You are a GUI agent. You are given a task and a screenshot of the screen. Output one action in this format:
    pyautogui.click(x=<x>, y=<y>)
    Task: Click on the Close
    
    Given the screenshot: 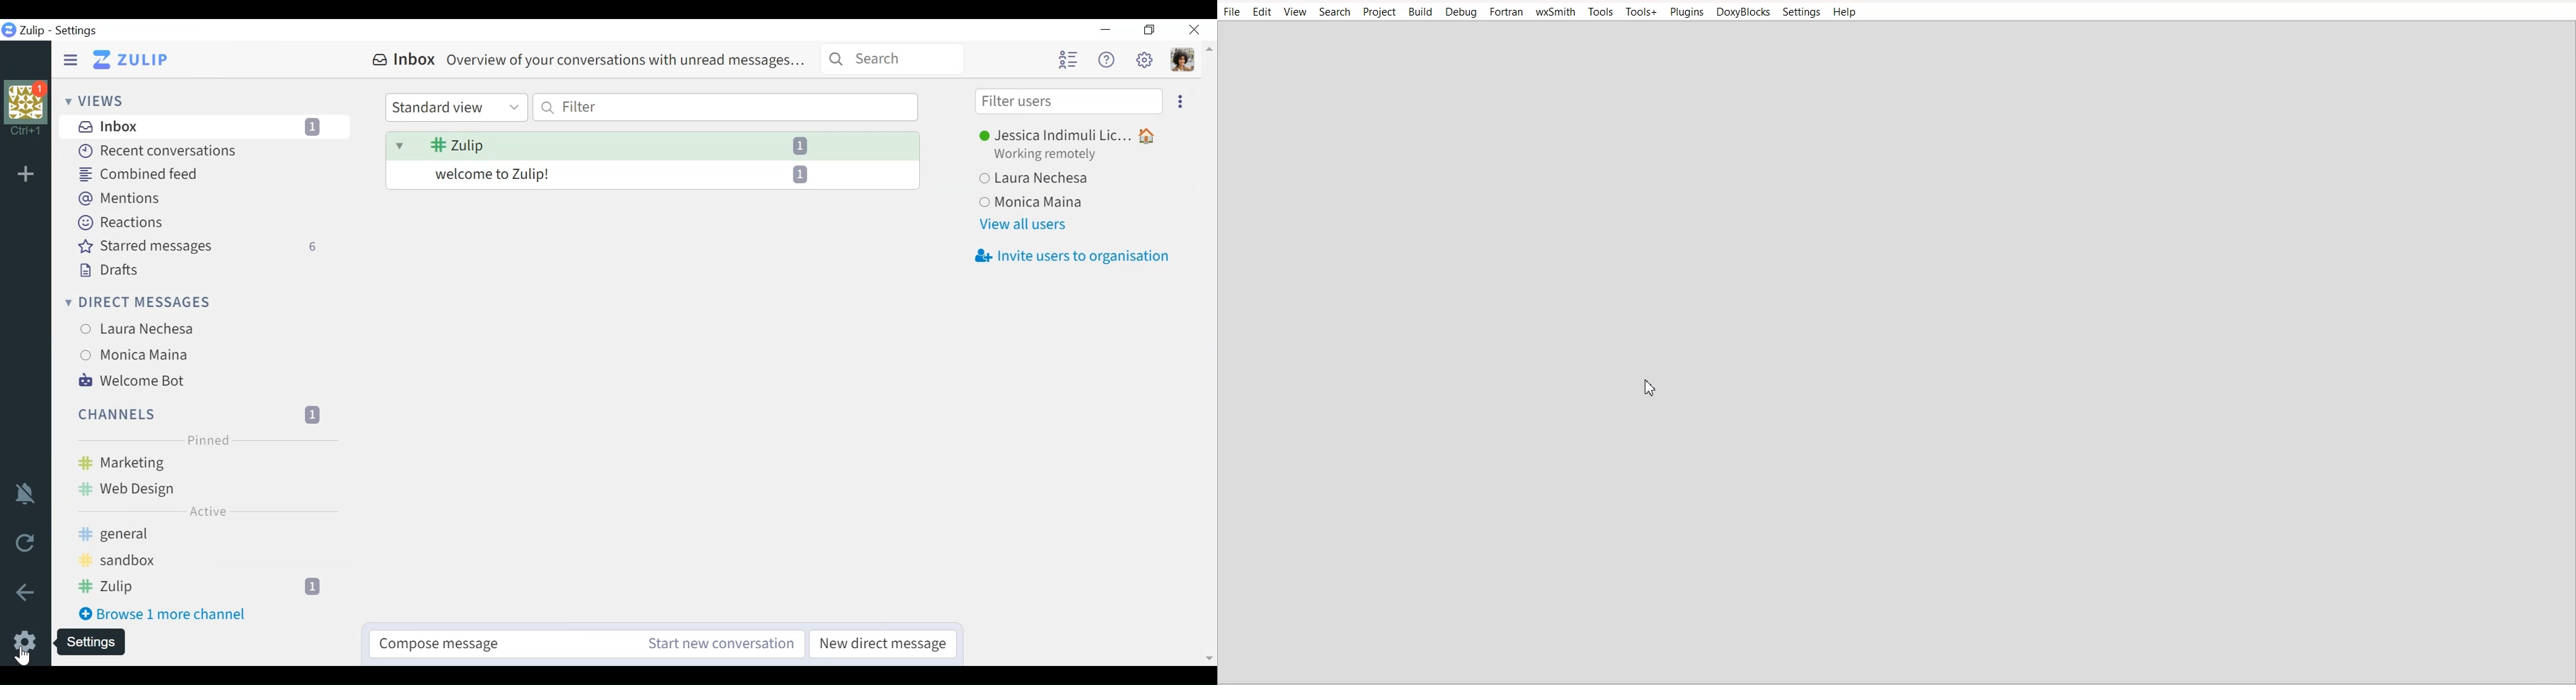 What is the action you would take?
    pyautogui.click(x=1194, y=30)
    